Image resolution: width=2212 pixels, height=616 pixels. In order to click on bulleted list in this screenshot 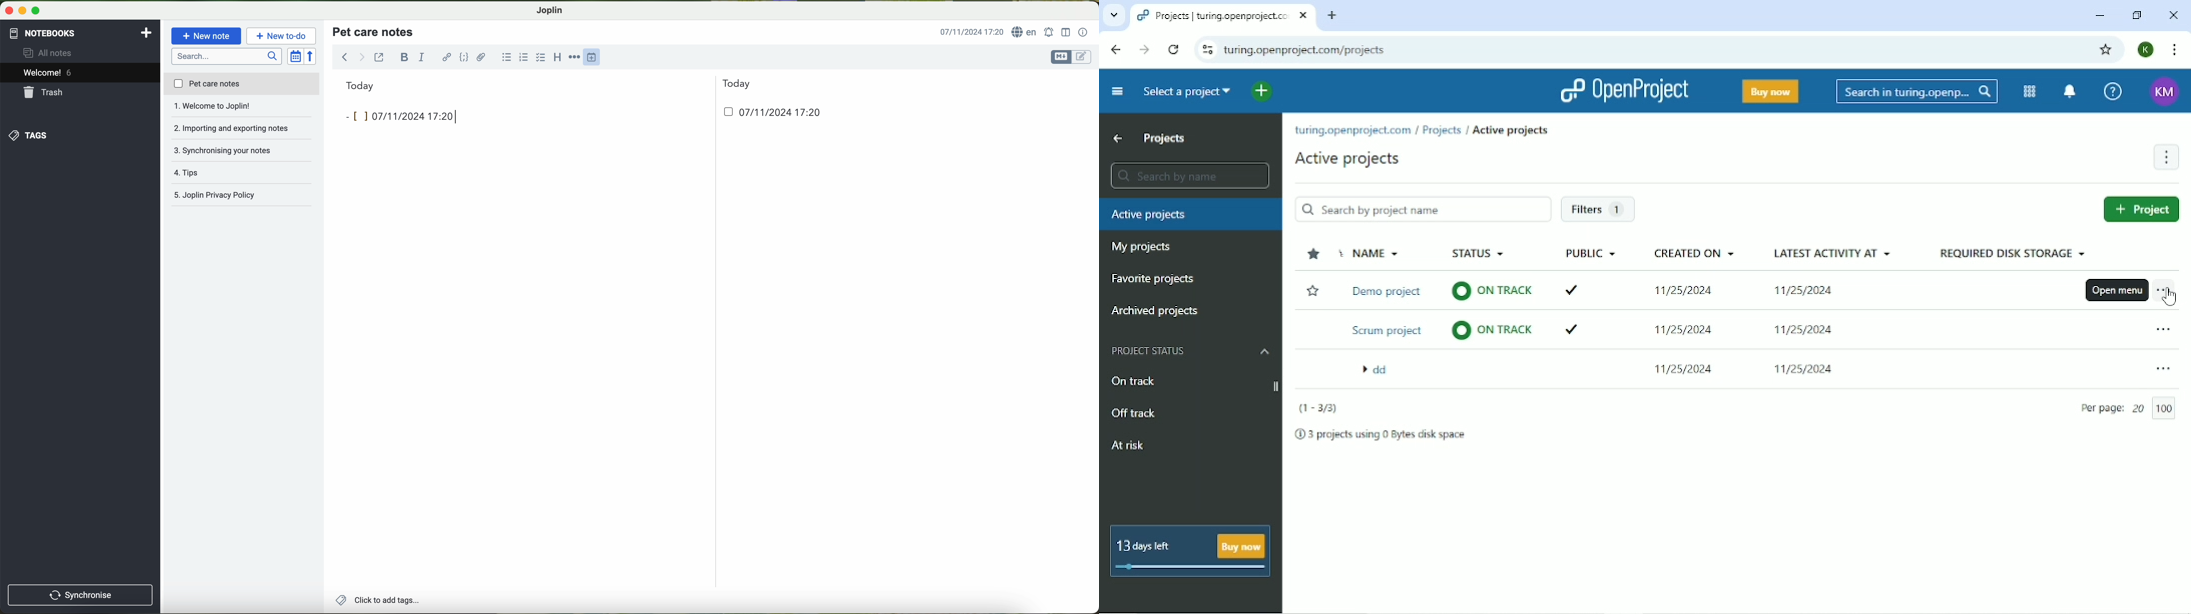, I will do `click(505, 57)`.